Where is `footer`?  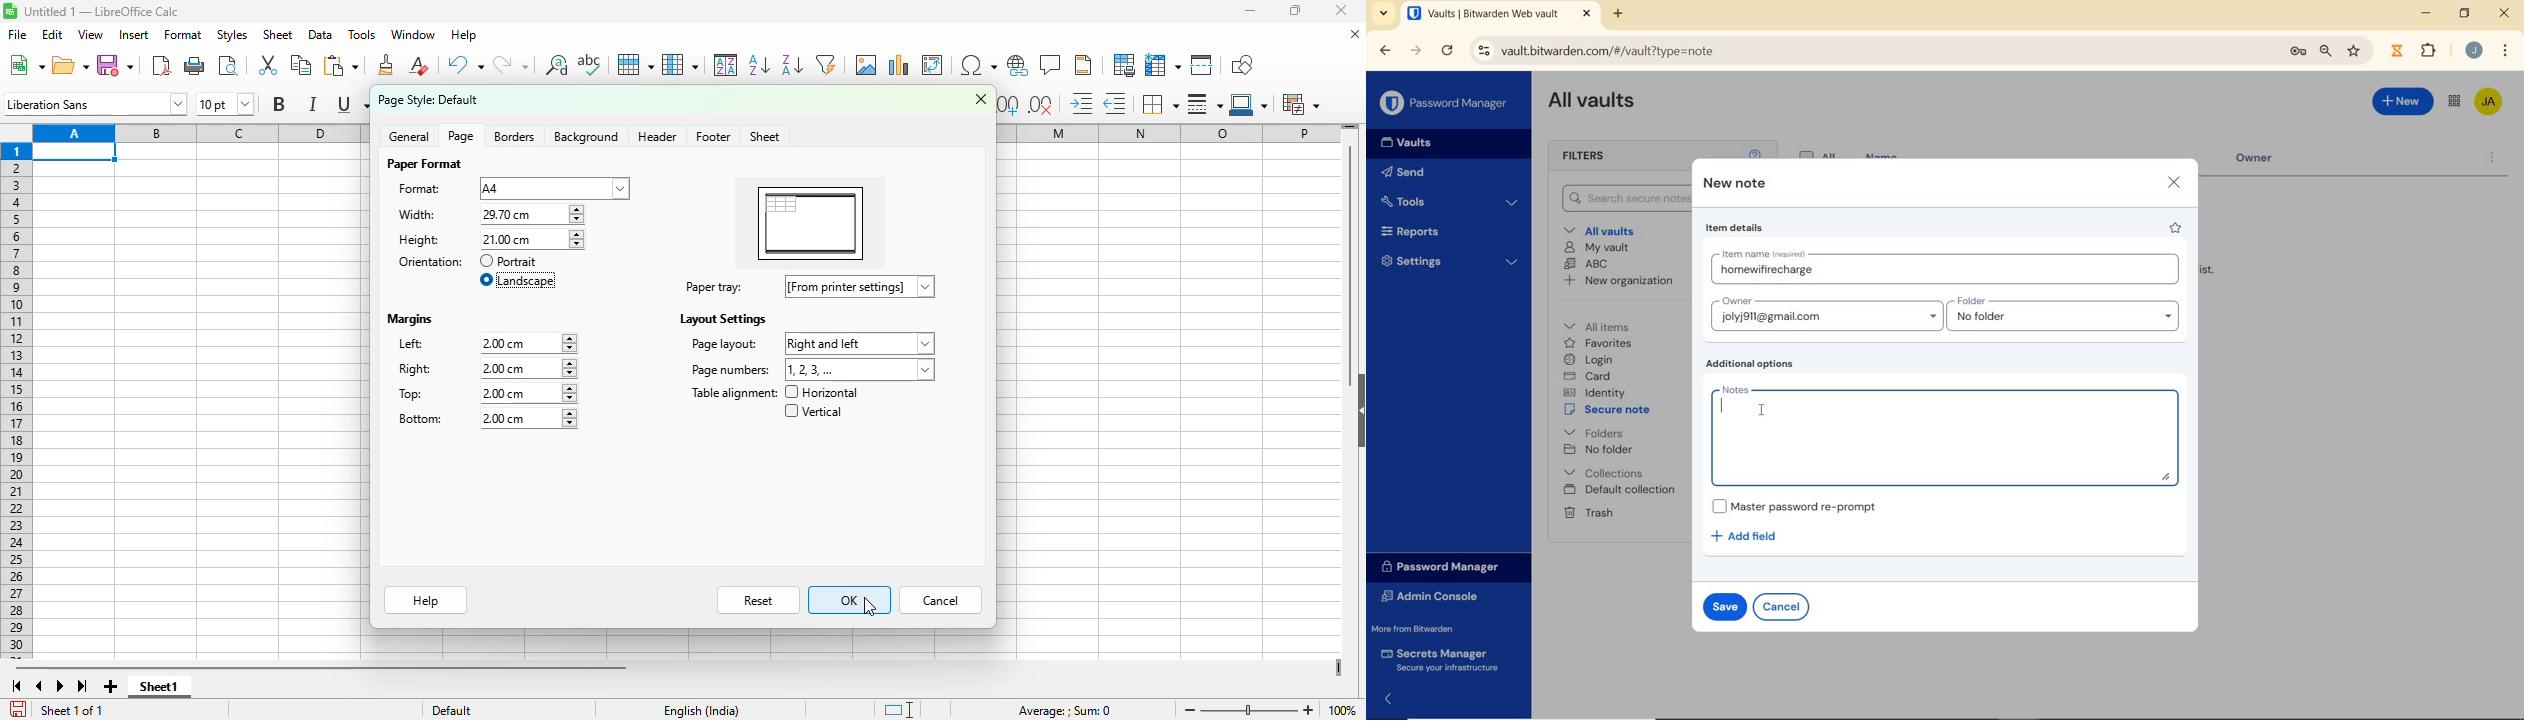
footer is located at coordinates (712, 137).